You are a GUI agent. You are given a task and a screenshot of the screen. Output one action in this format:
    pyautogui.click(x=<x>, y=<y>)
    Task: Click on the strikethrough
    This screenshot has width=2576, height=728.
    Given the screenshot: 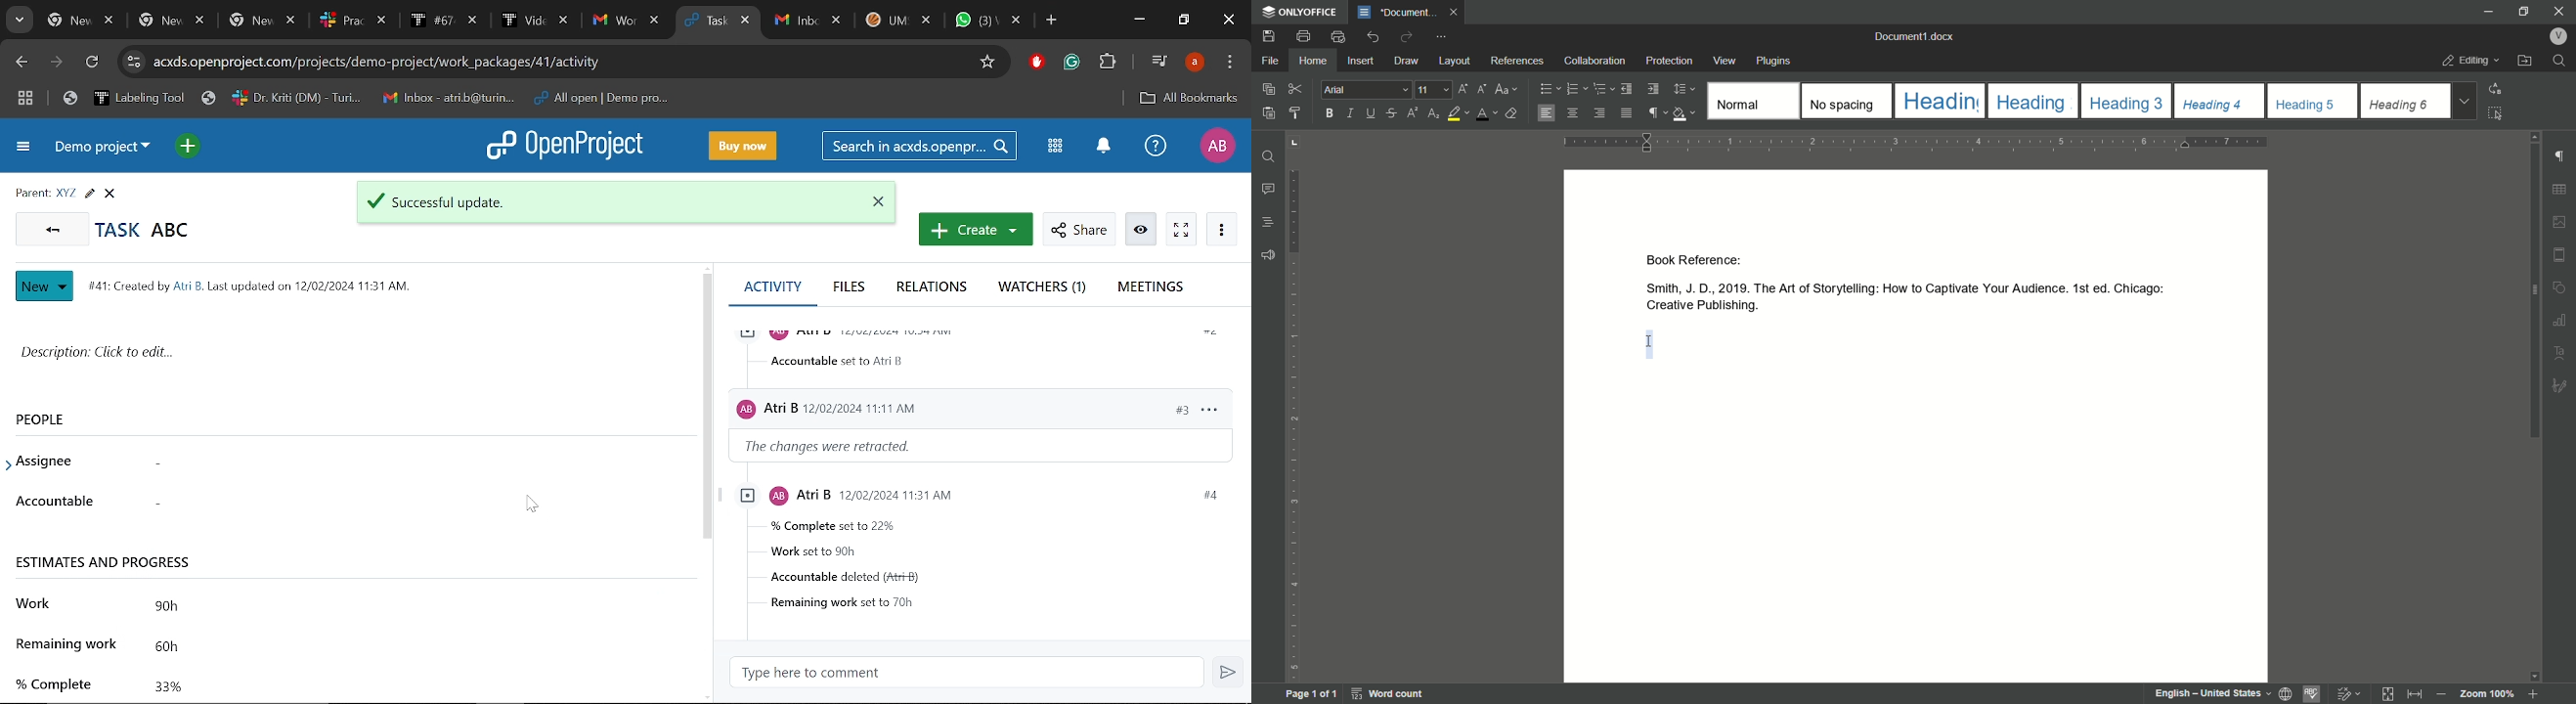 What is the action you would take?
    pyautogui.click(x=1391, y=114)
    